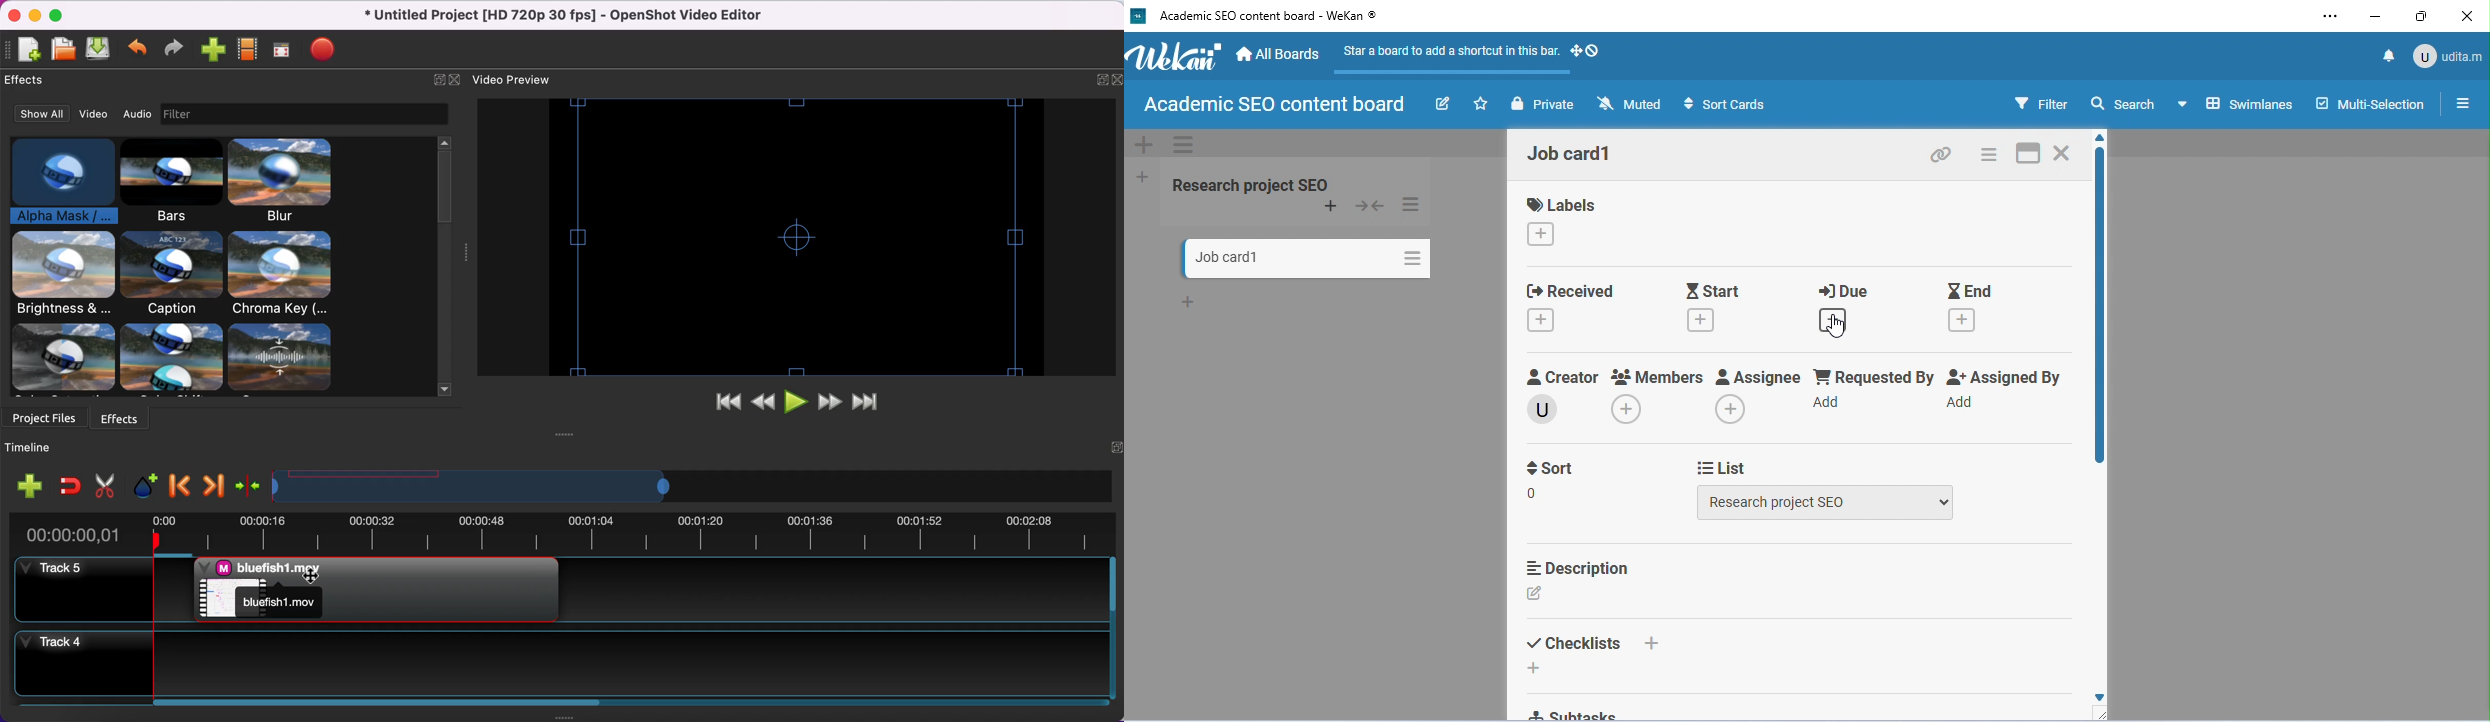 The width and height of the screenshot is (2492, 728). I want to click on current window: ‘Academic SEO content board - WeKan, so click(1267, 16).